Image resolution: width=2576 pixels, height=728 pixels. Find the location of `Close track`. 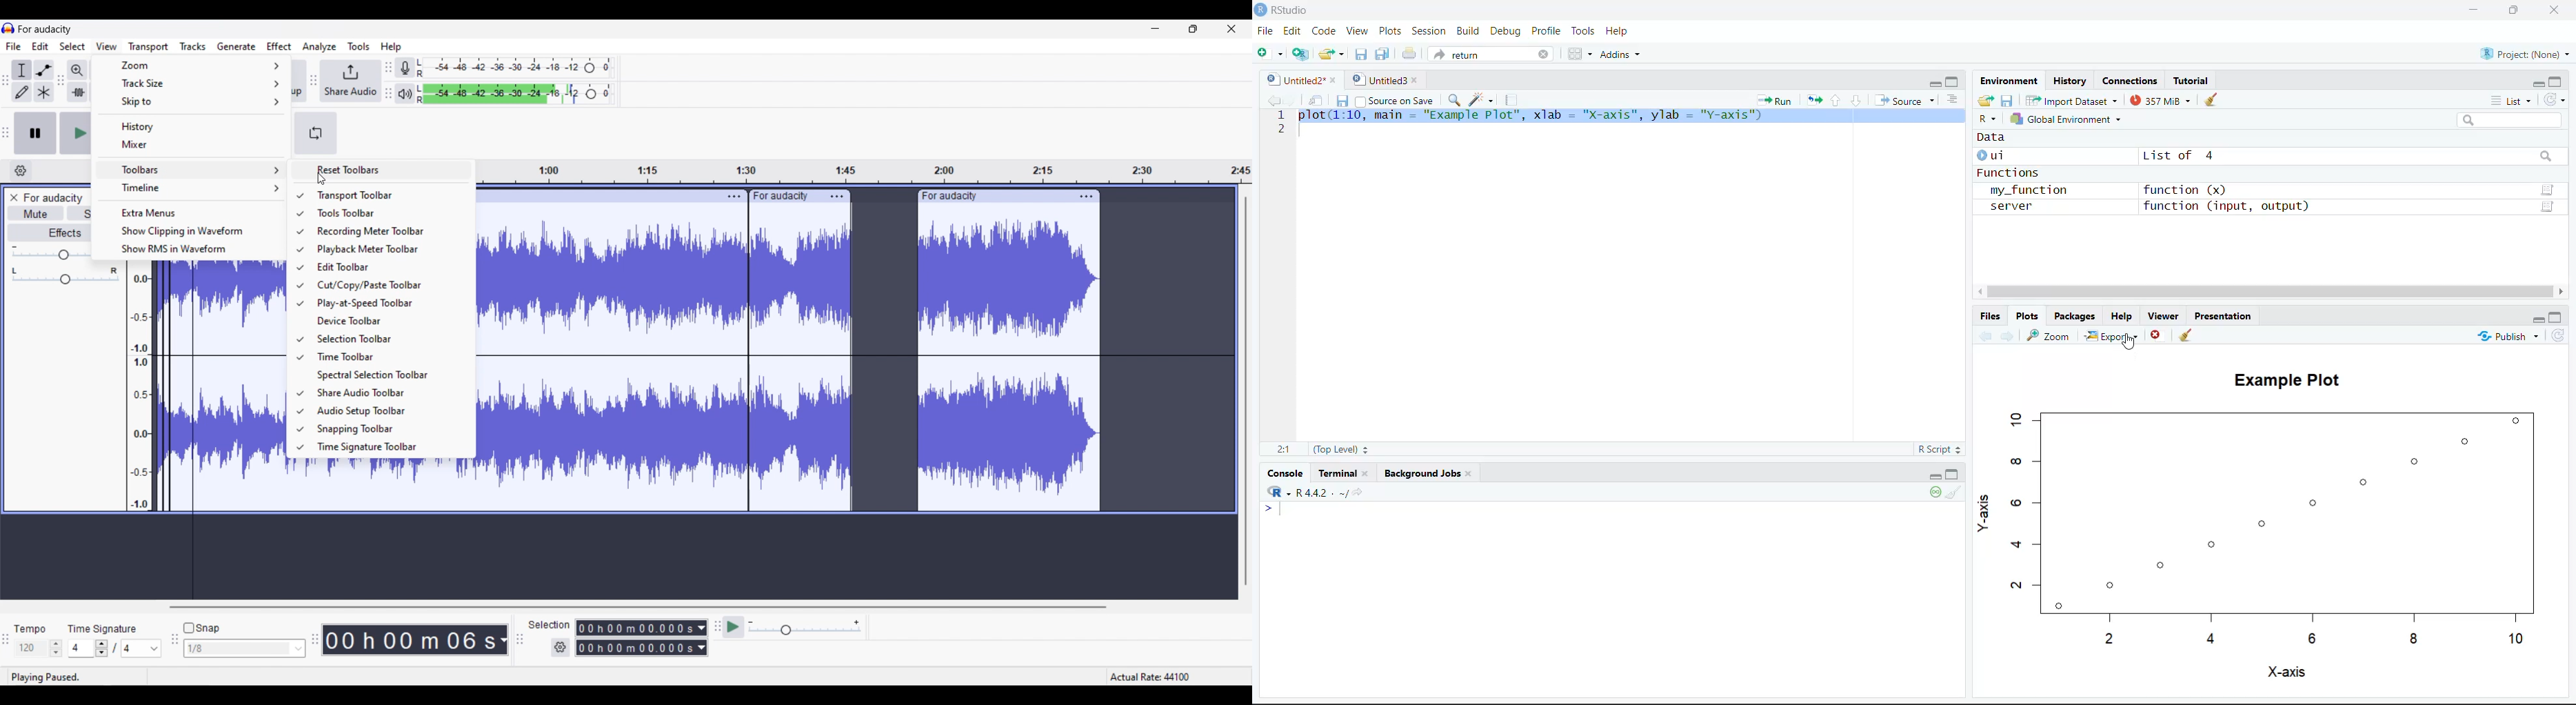

Close track is located at coordinates (14, 198).